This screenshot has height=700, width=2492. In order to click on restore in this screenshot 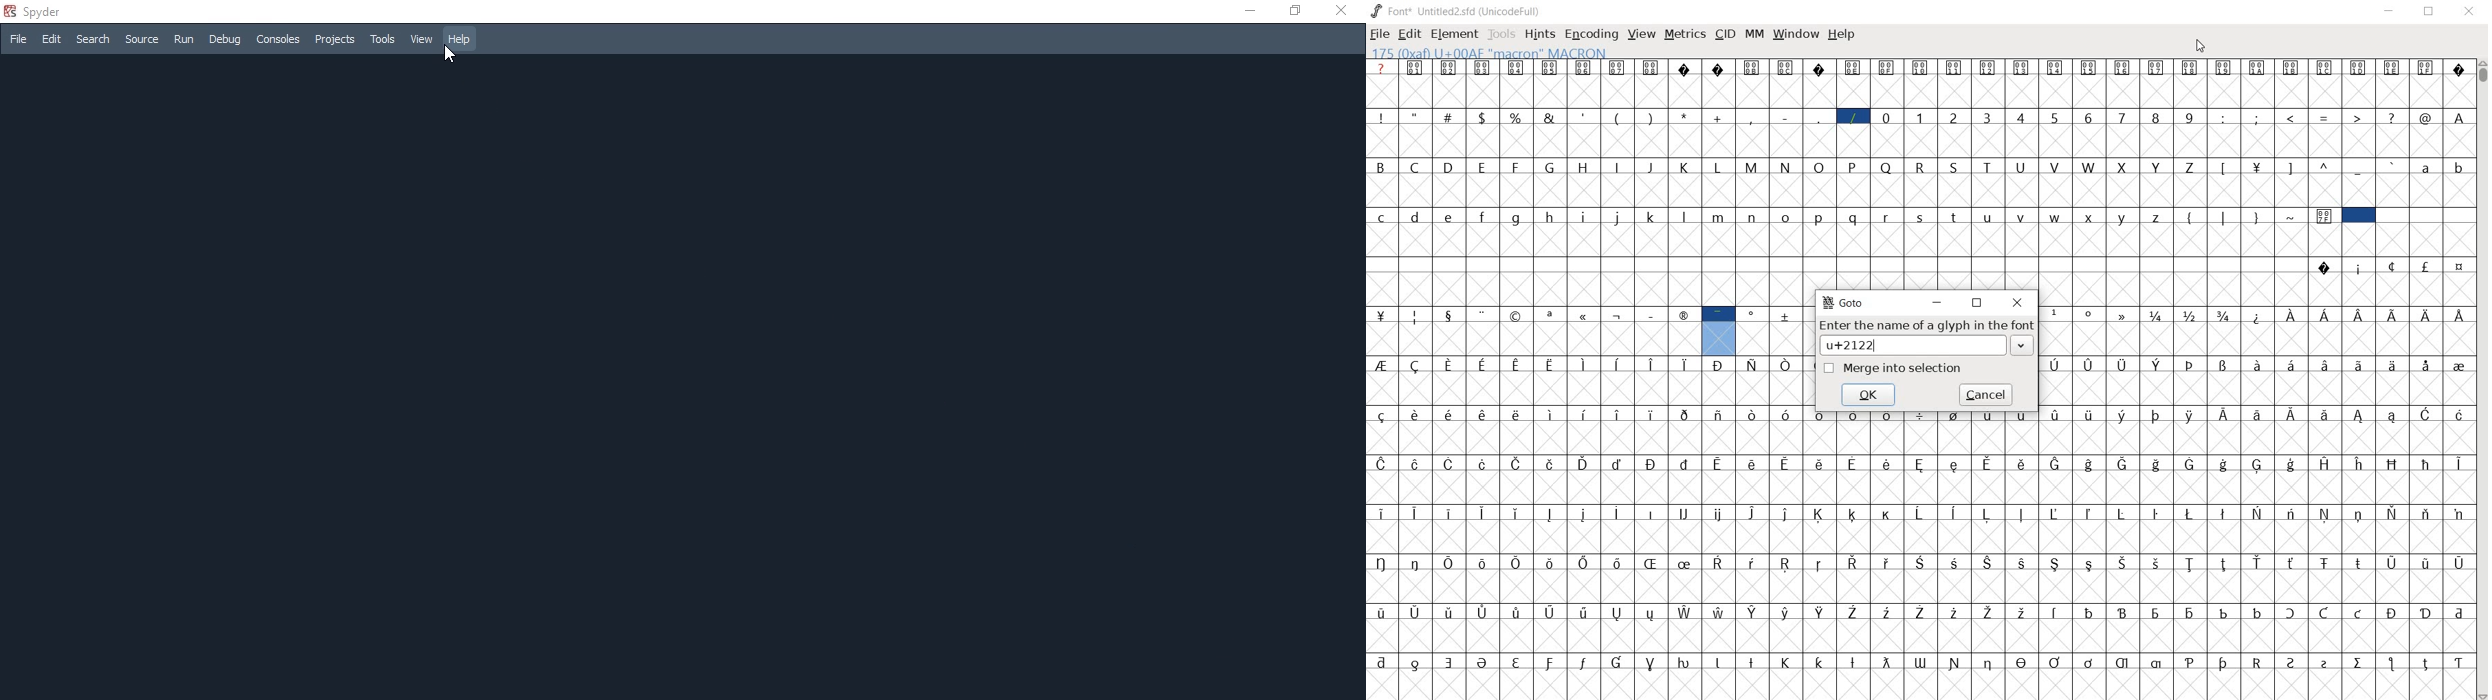, I will do `click(1293, 11)`.